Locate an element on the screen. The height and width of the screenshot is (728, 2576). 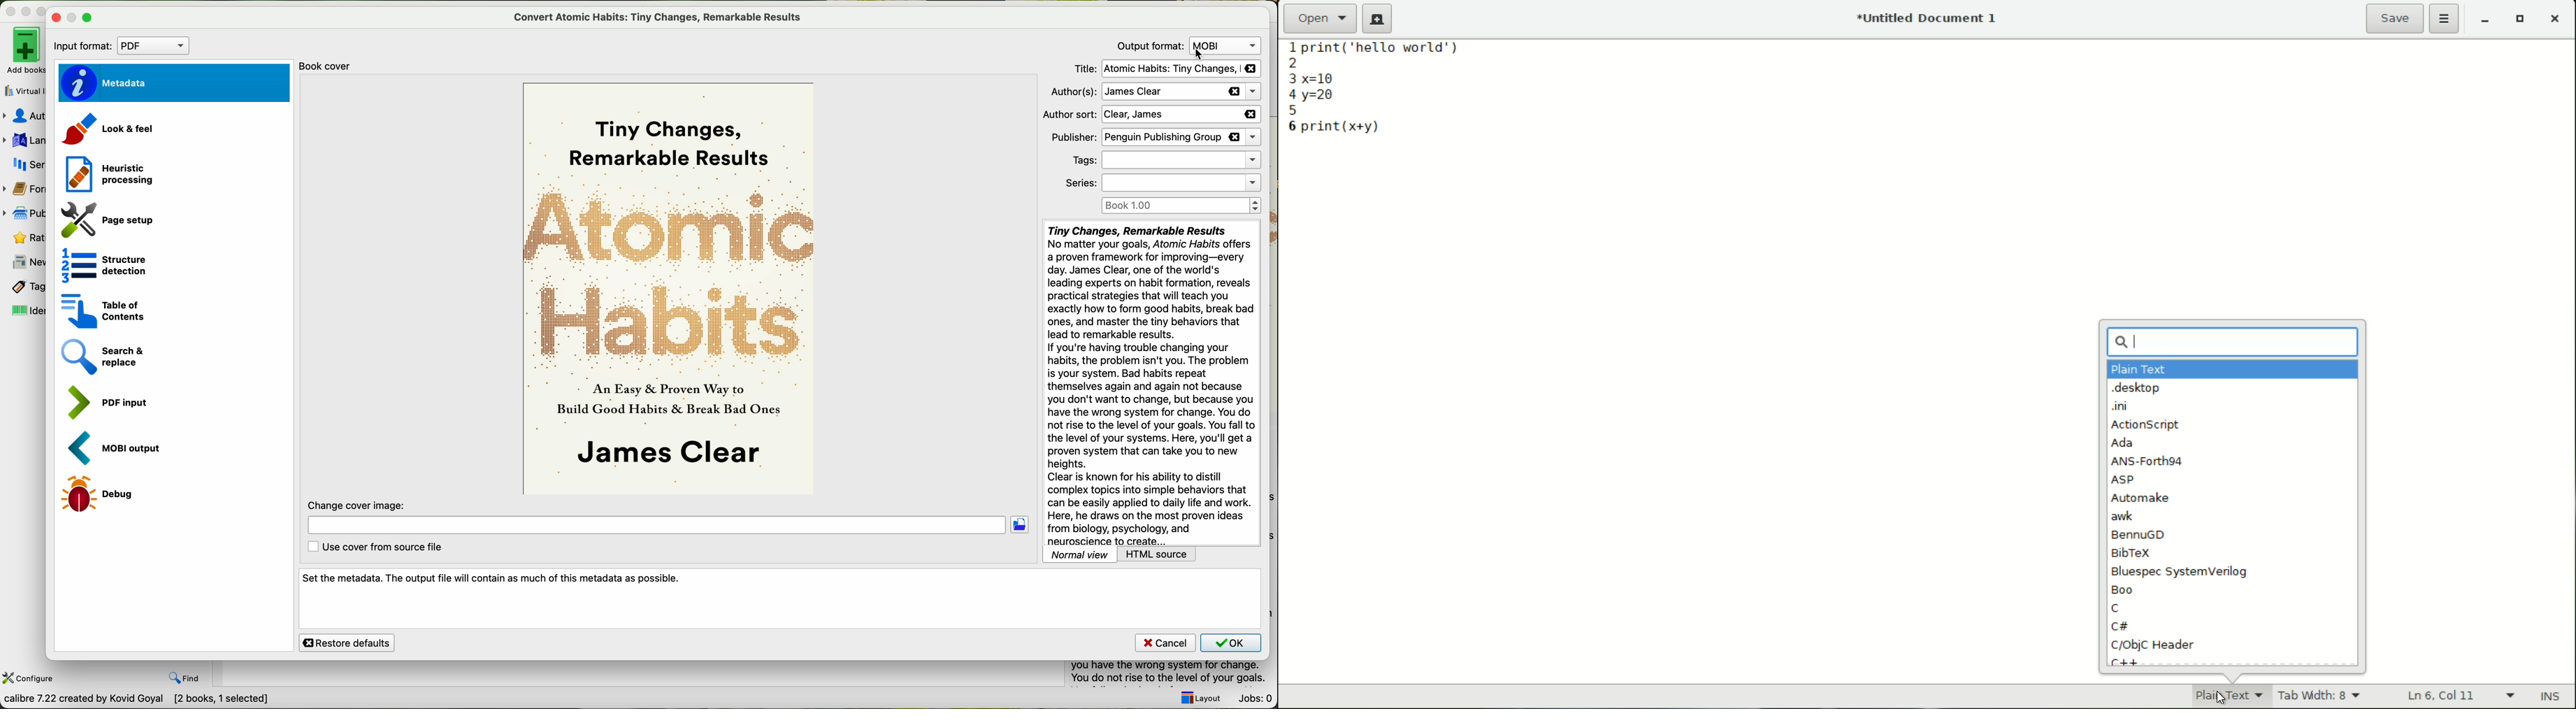
cursor is located at coordinates (1201, 56).